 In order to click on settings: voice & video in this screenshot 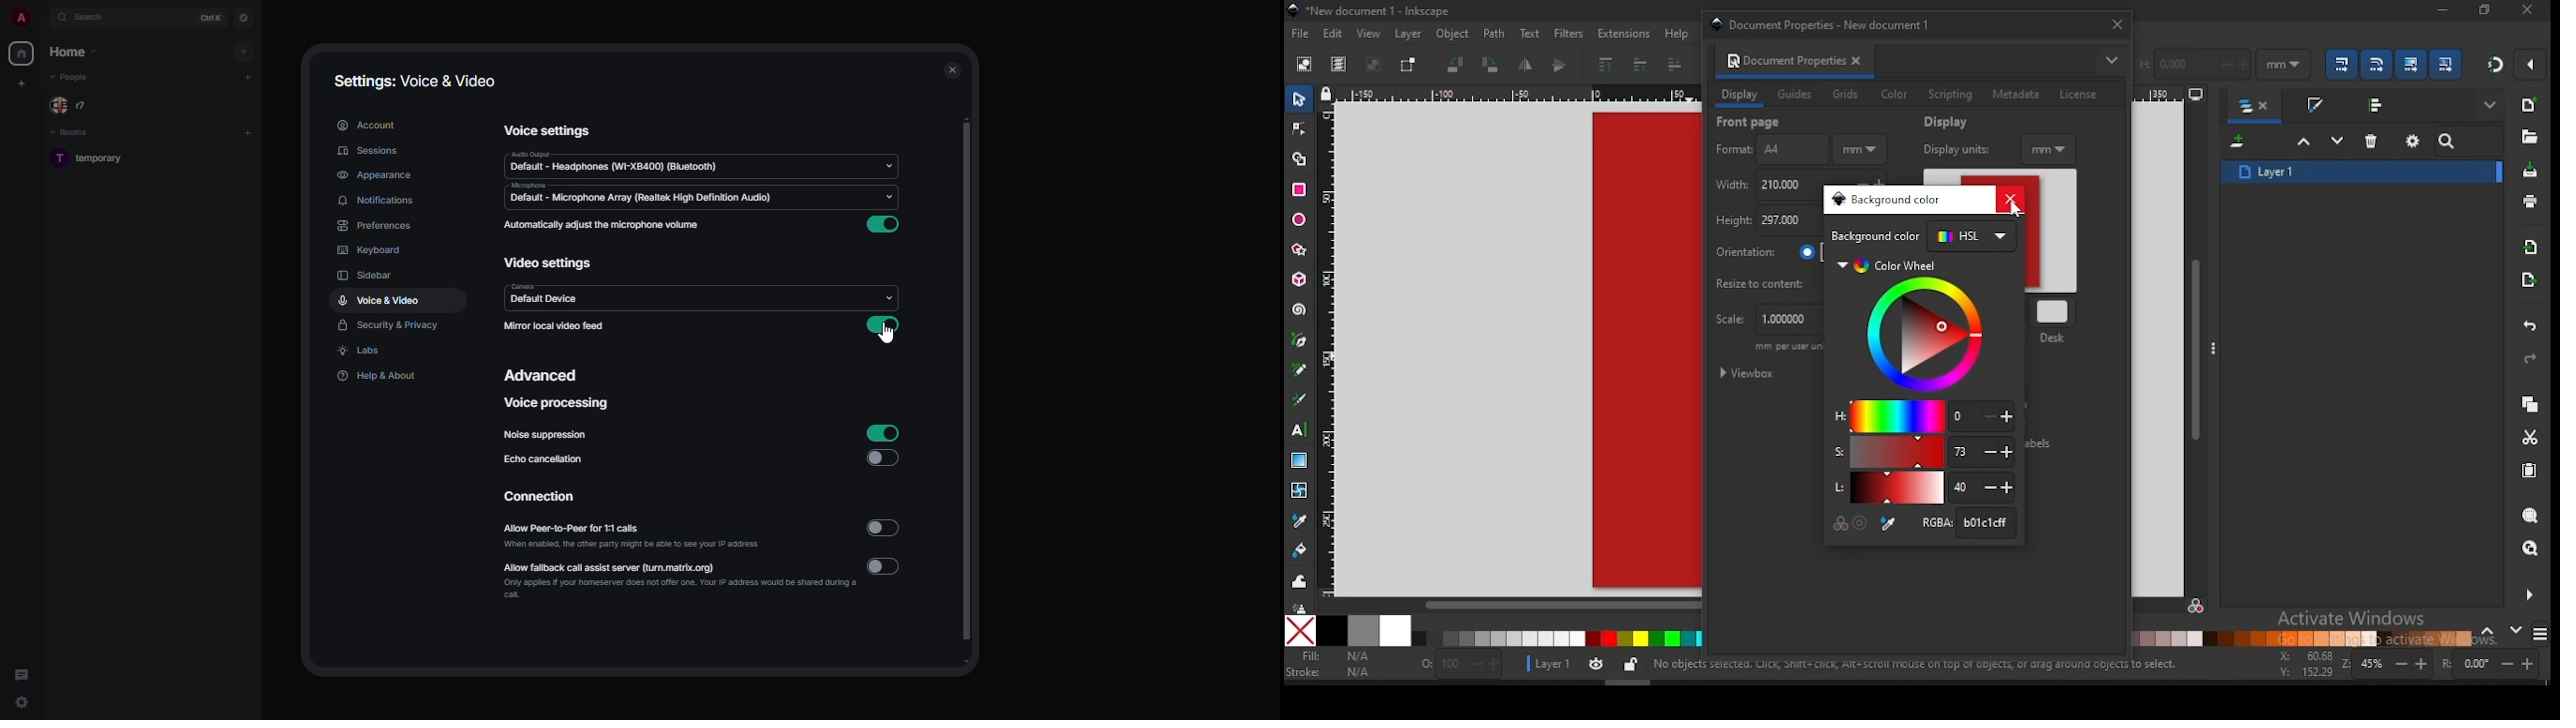, I will do `click(412, 79)`.